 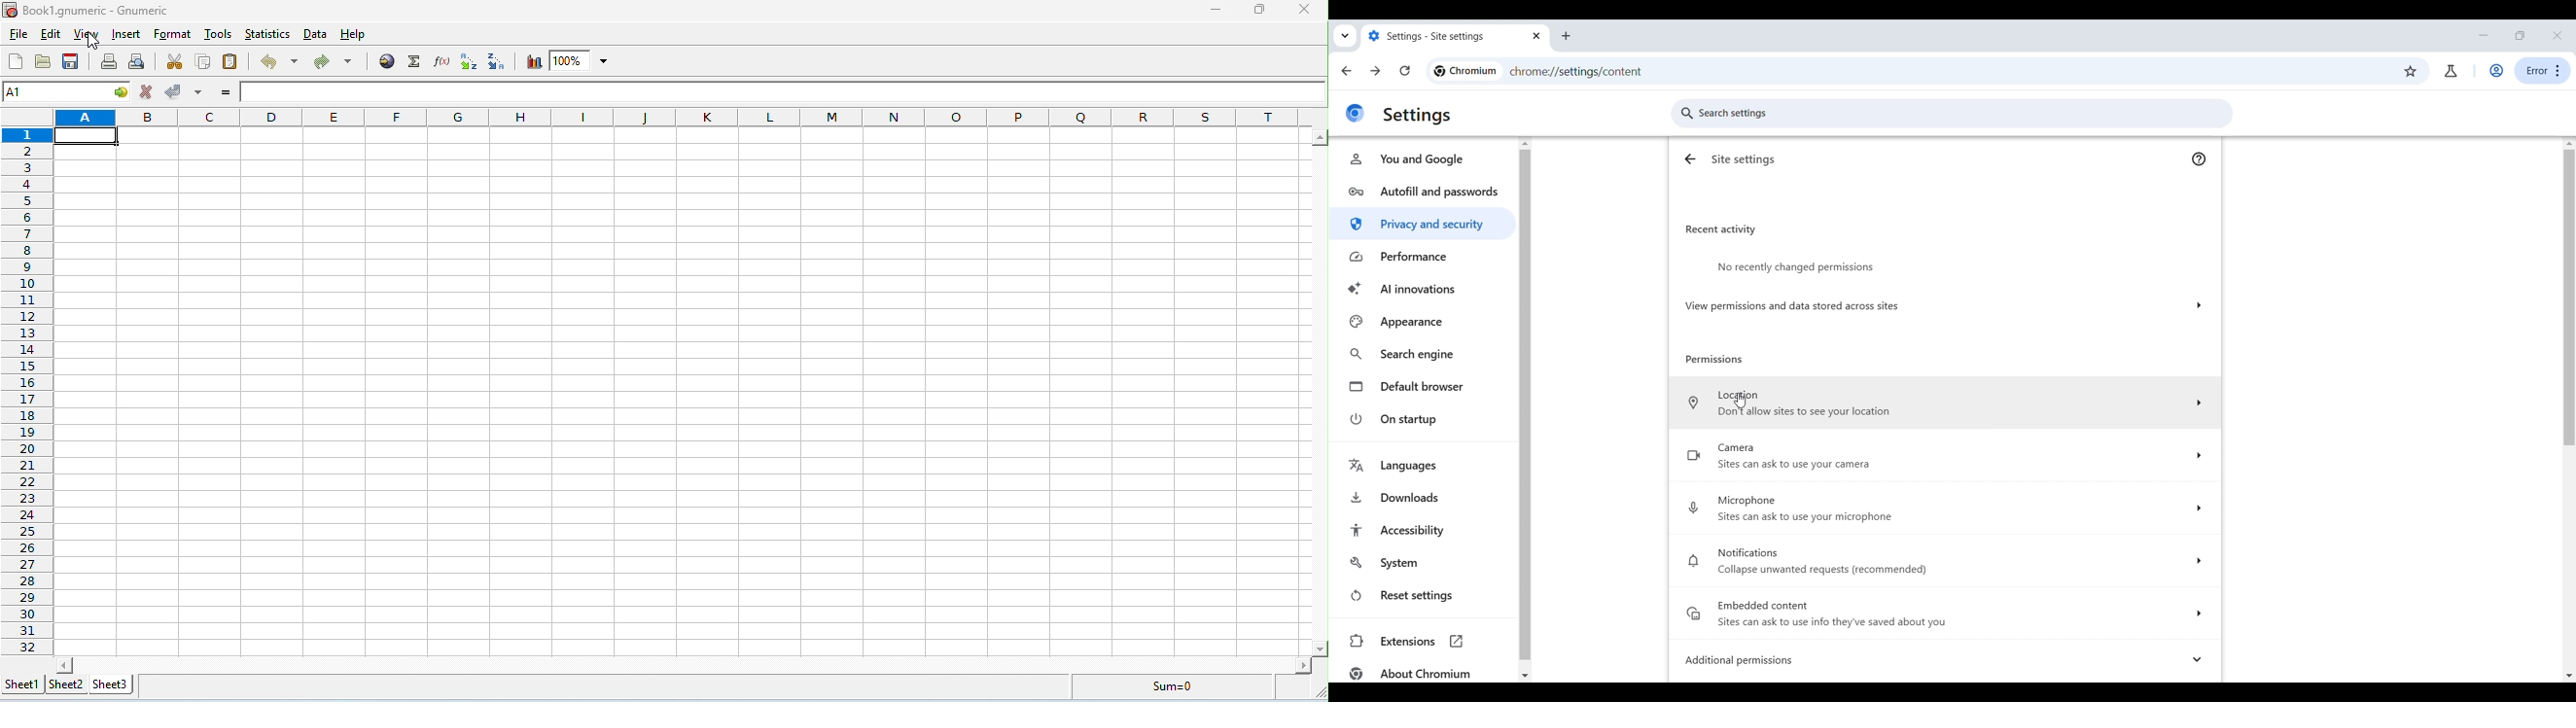 What do you see at coordinates (1443, 35) in the screenshot?
I see `Setting - site settings` at bounding box center [1443, 35].